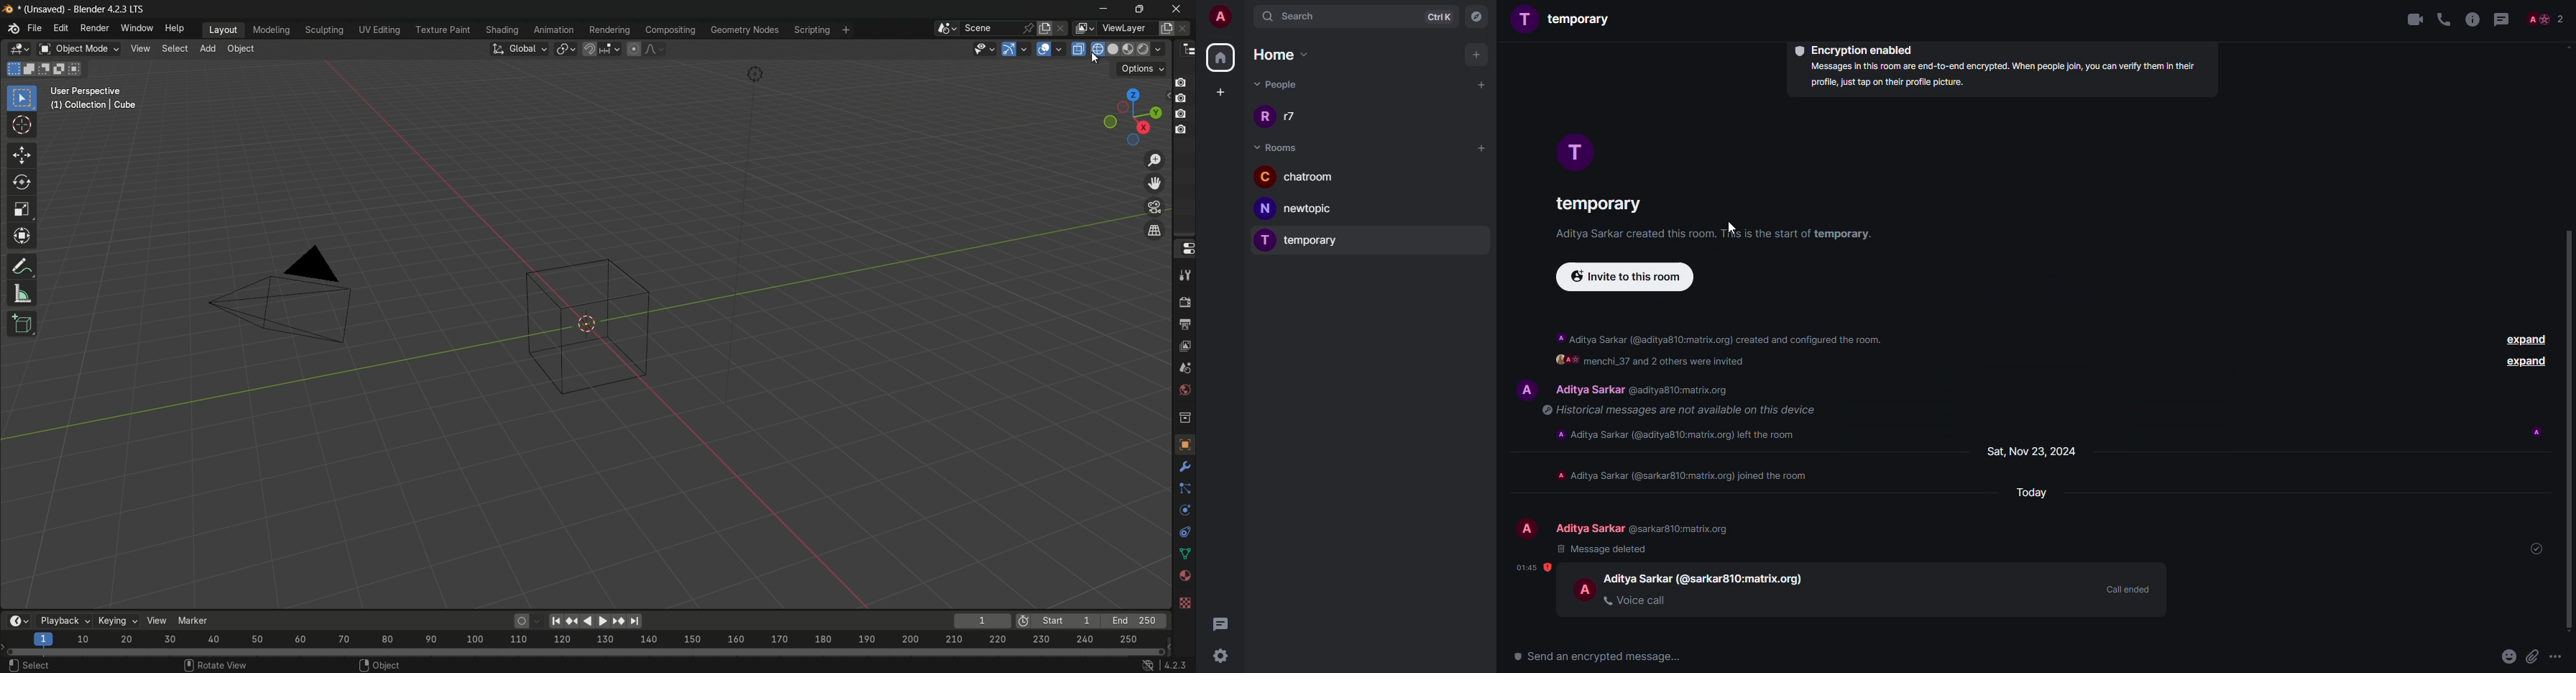 The width and height of the screenshot is (2576, 700). Describe the element at coordinates (2034, 493) in the screenshot. I see `day` at that location.